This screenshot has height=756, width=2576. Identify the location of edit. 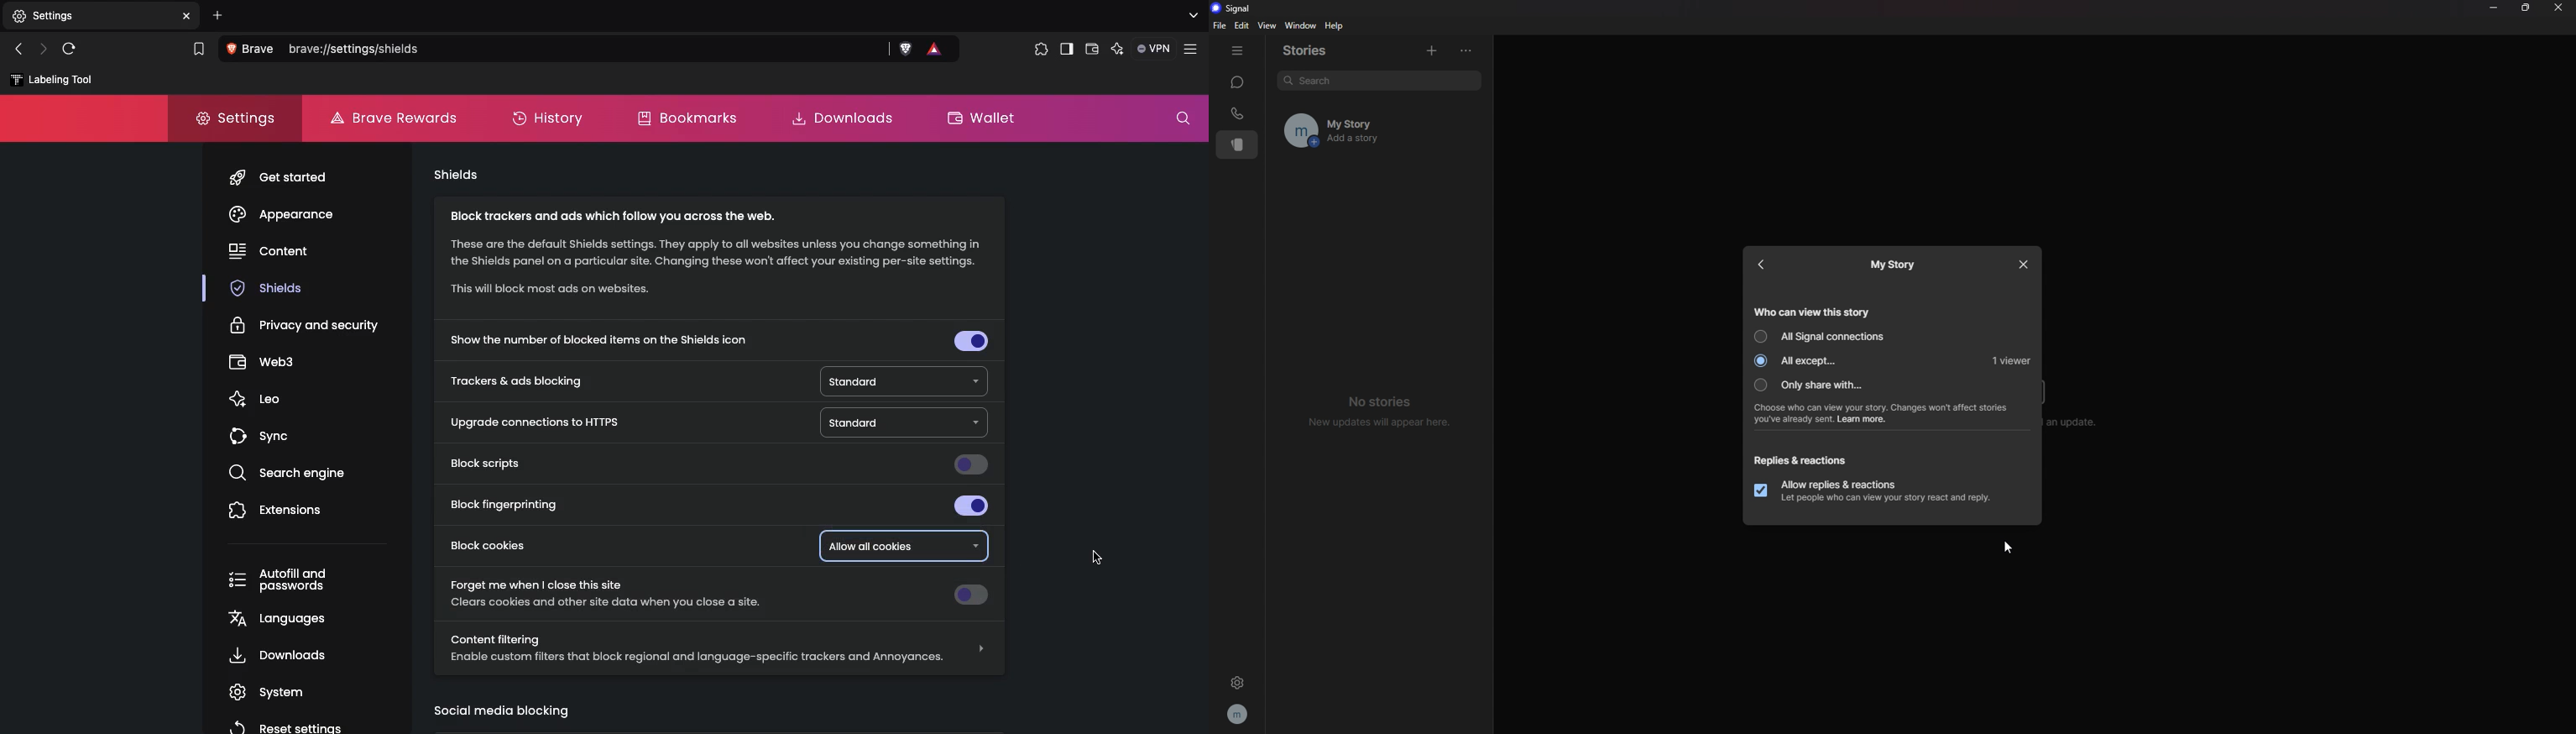
(1241, 26).